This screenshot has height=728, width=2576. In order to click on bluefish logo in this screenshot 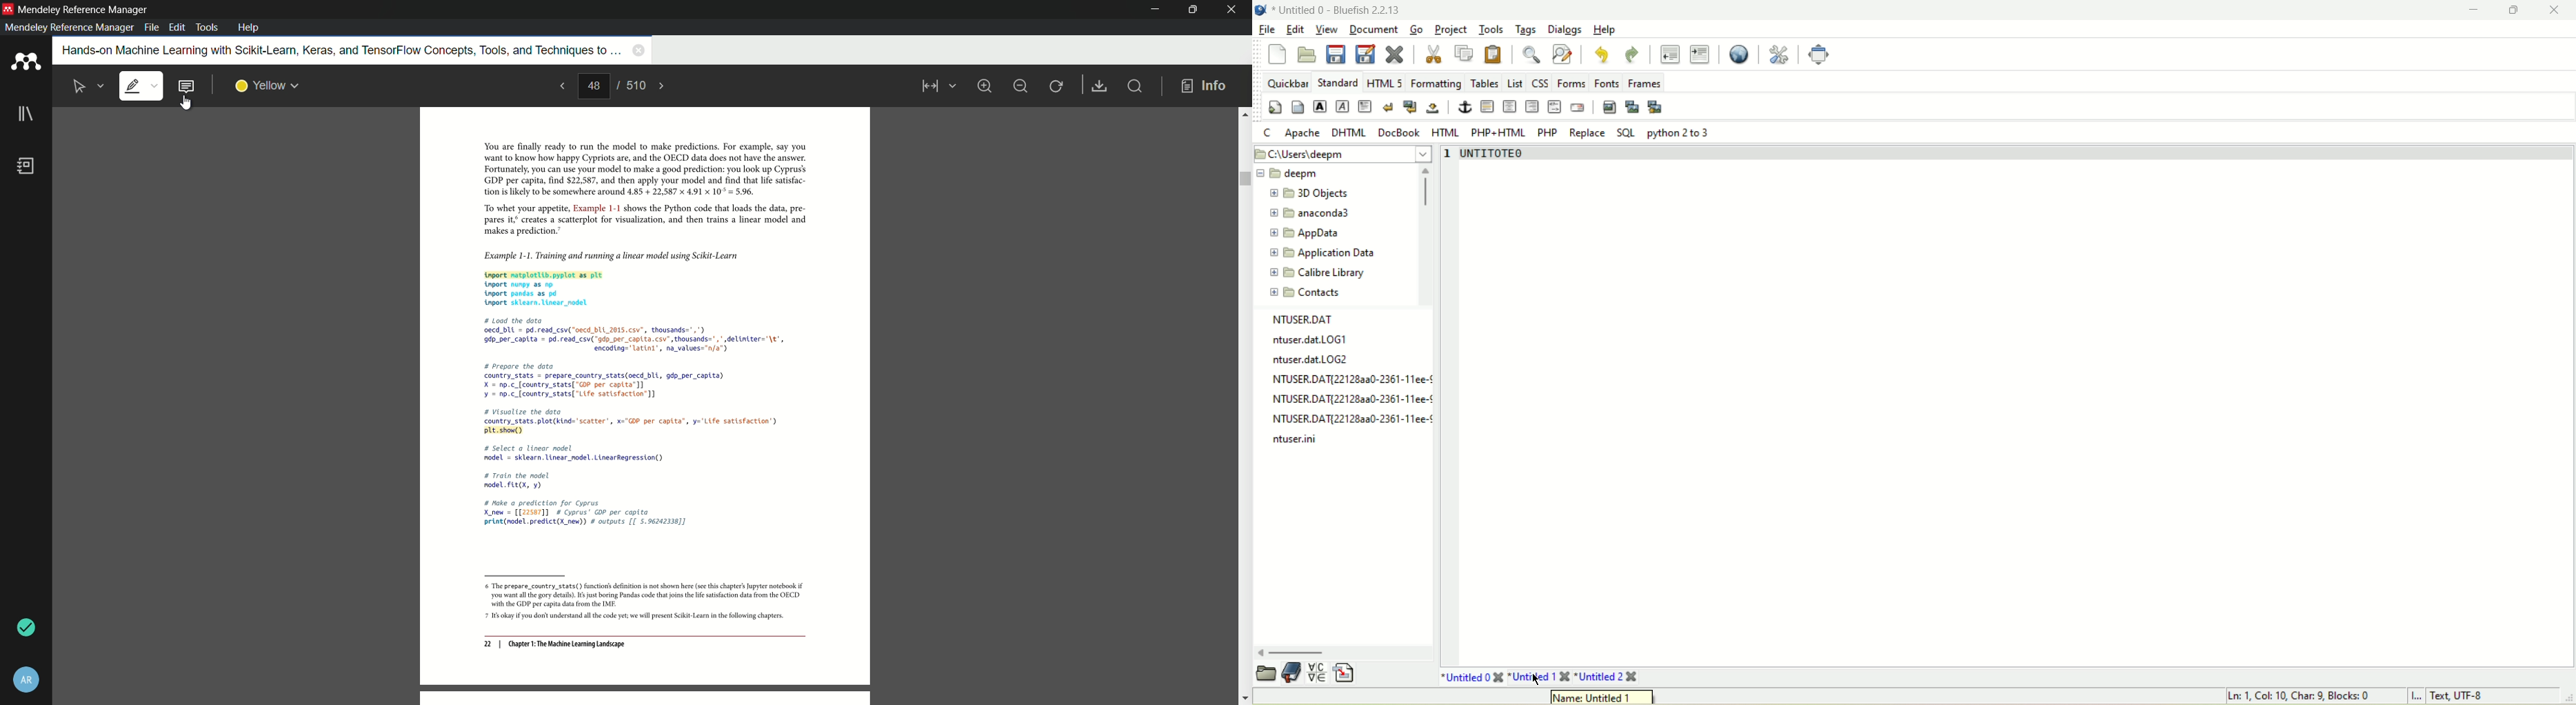, I will do `click(1260, 10)`.